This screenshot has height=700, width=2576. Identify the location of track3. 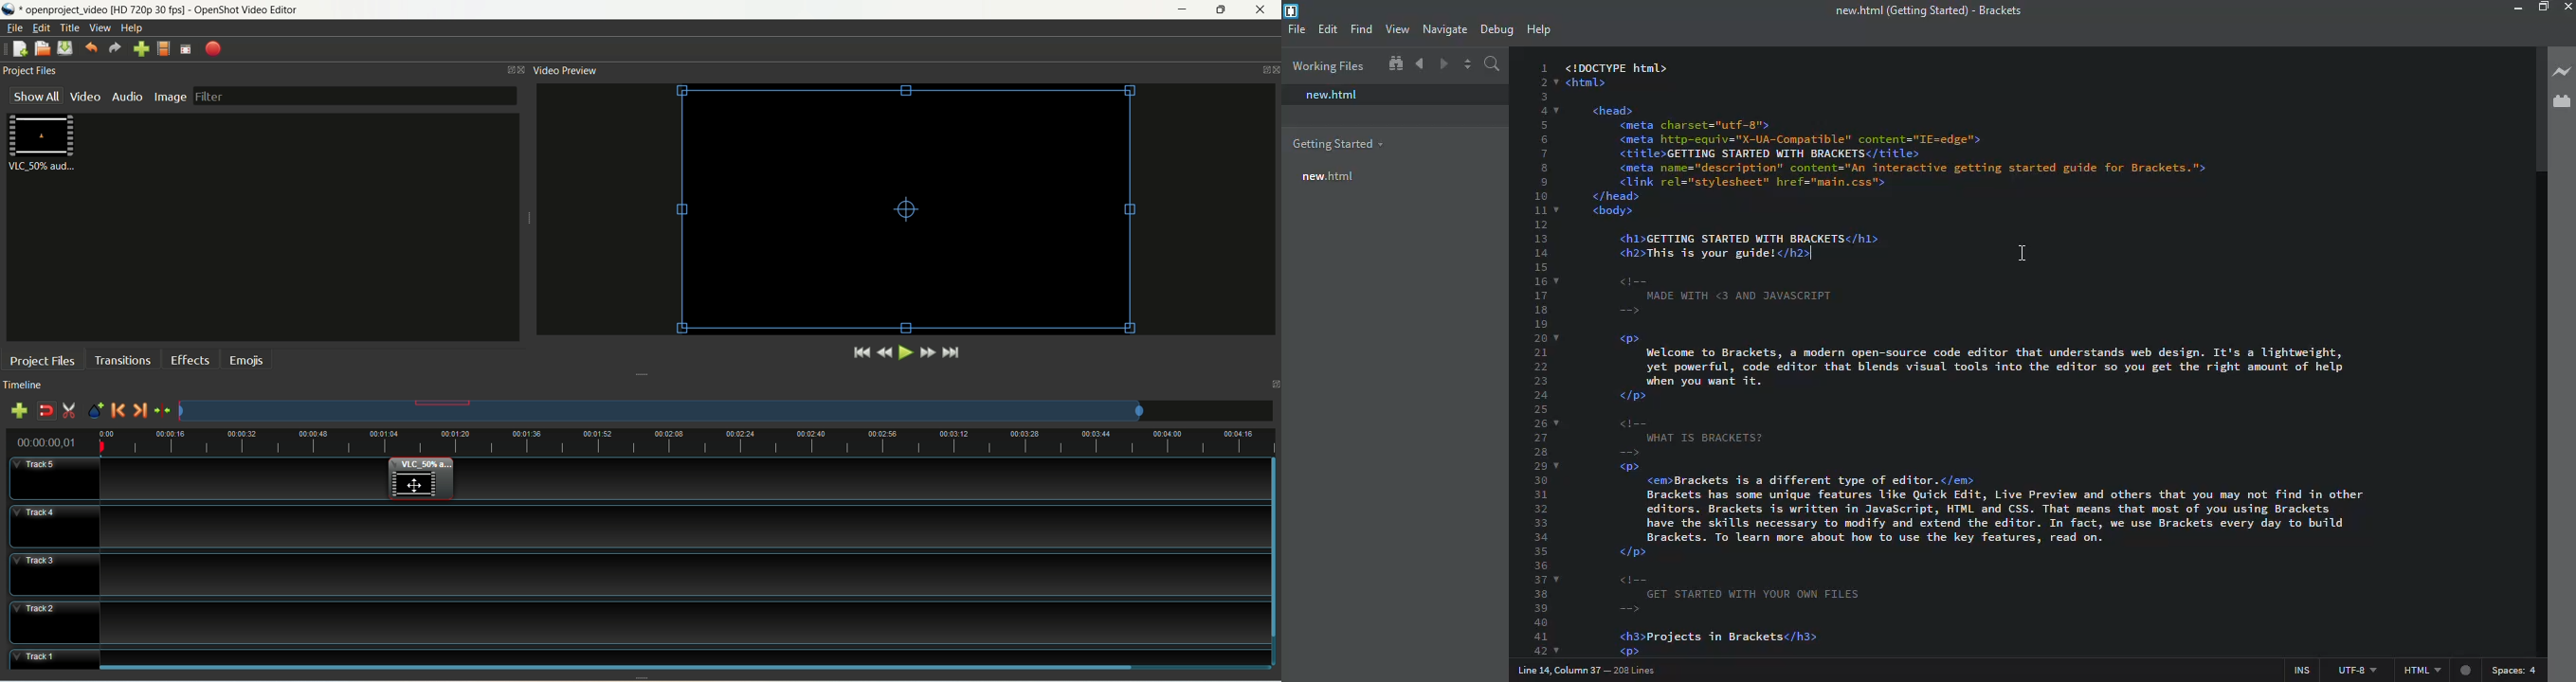
(54, 574).